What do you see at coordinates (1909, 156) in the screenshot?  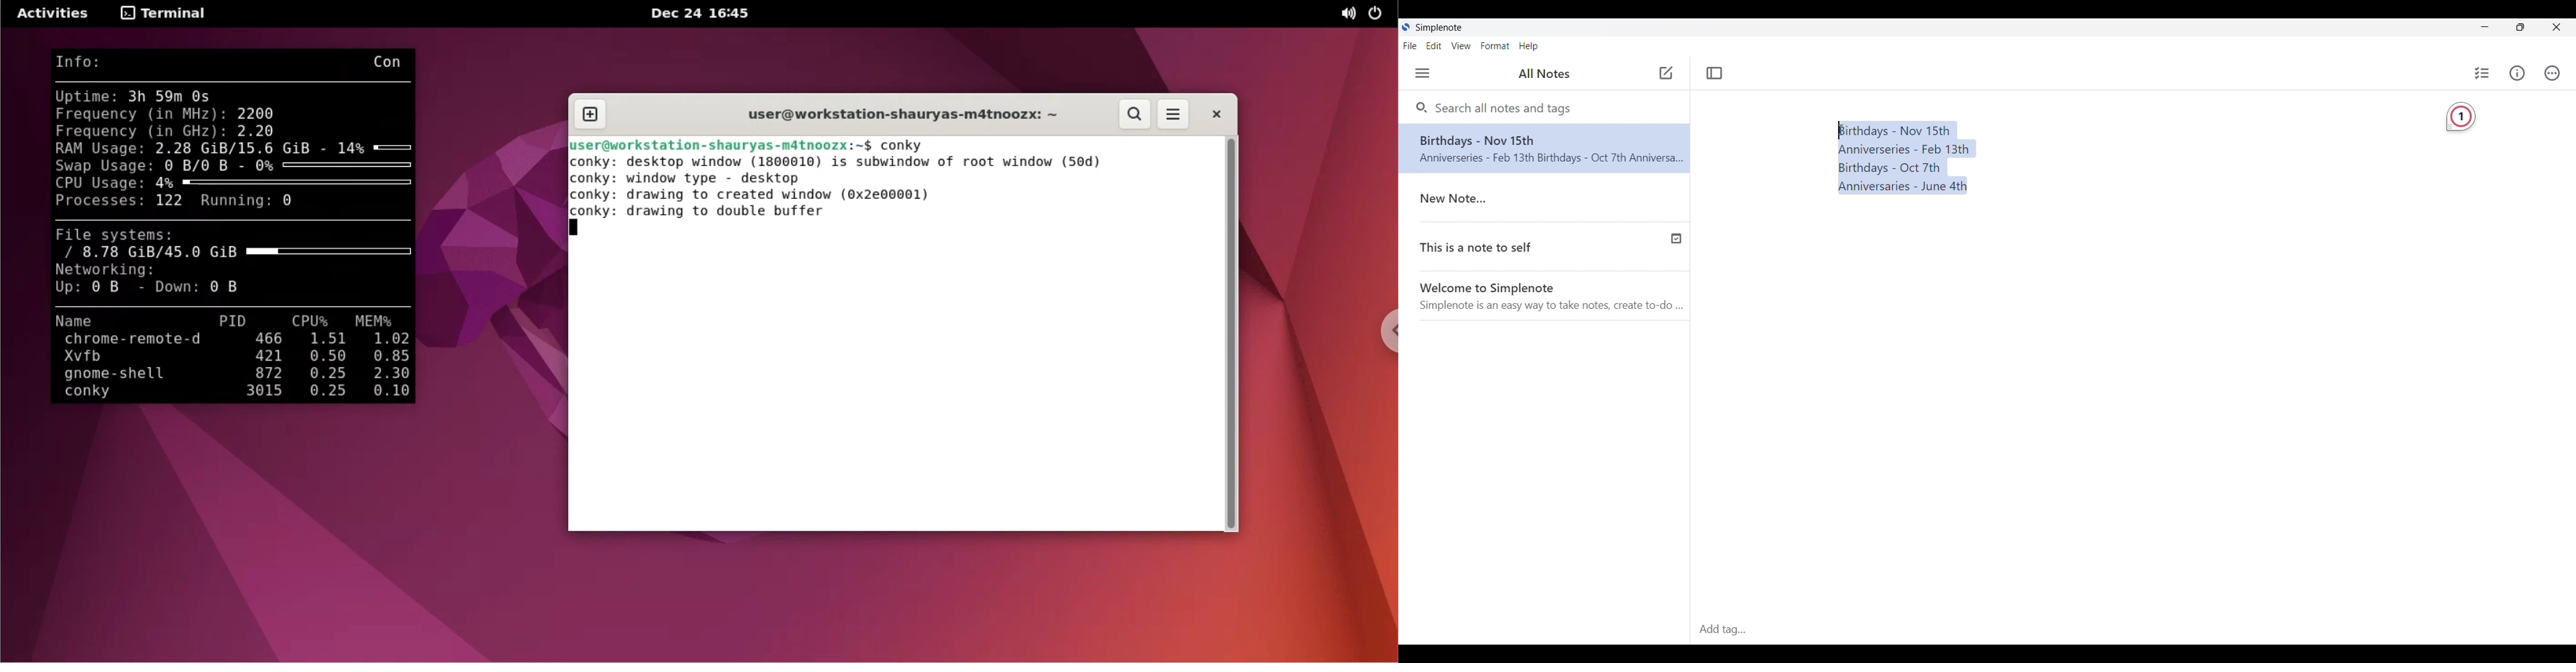 I see `Birthdays and Anniversaries dates(Text selected)` at bounding box center [1909, 156].